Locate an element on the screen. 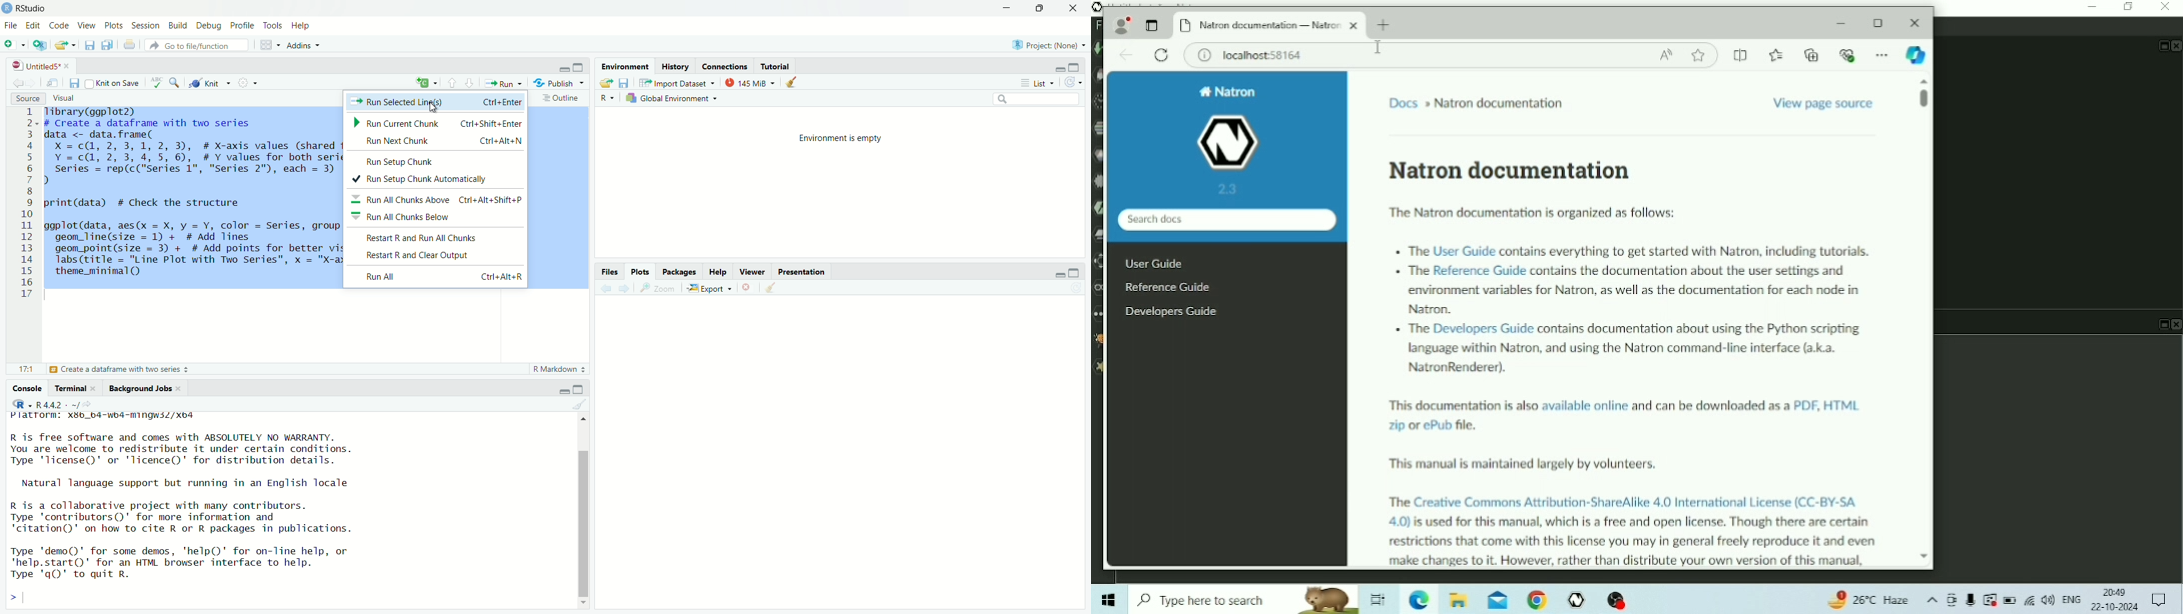  Go forward to the next source selection is located at coordinates (625, 288).